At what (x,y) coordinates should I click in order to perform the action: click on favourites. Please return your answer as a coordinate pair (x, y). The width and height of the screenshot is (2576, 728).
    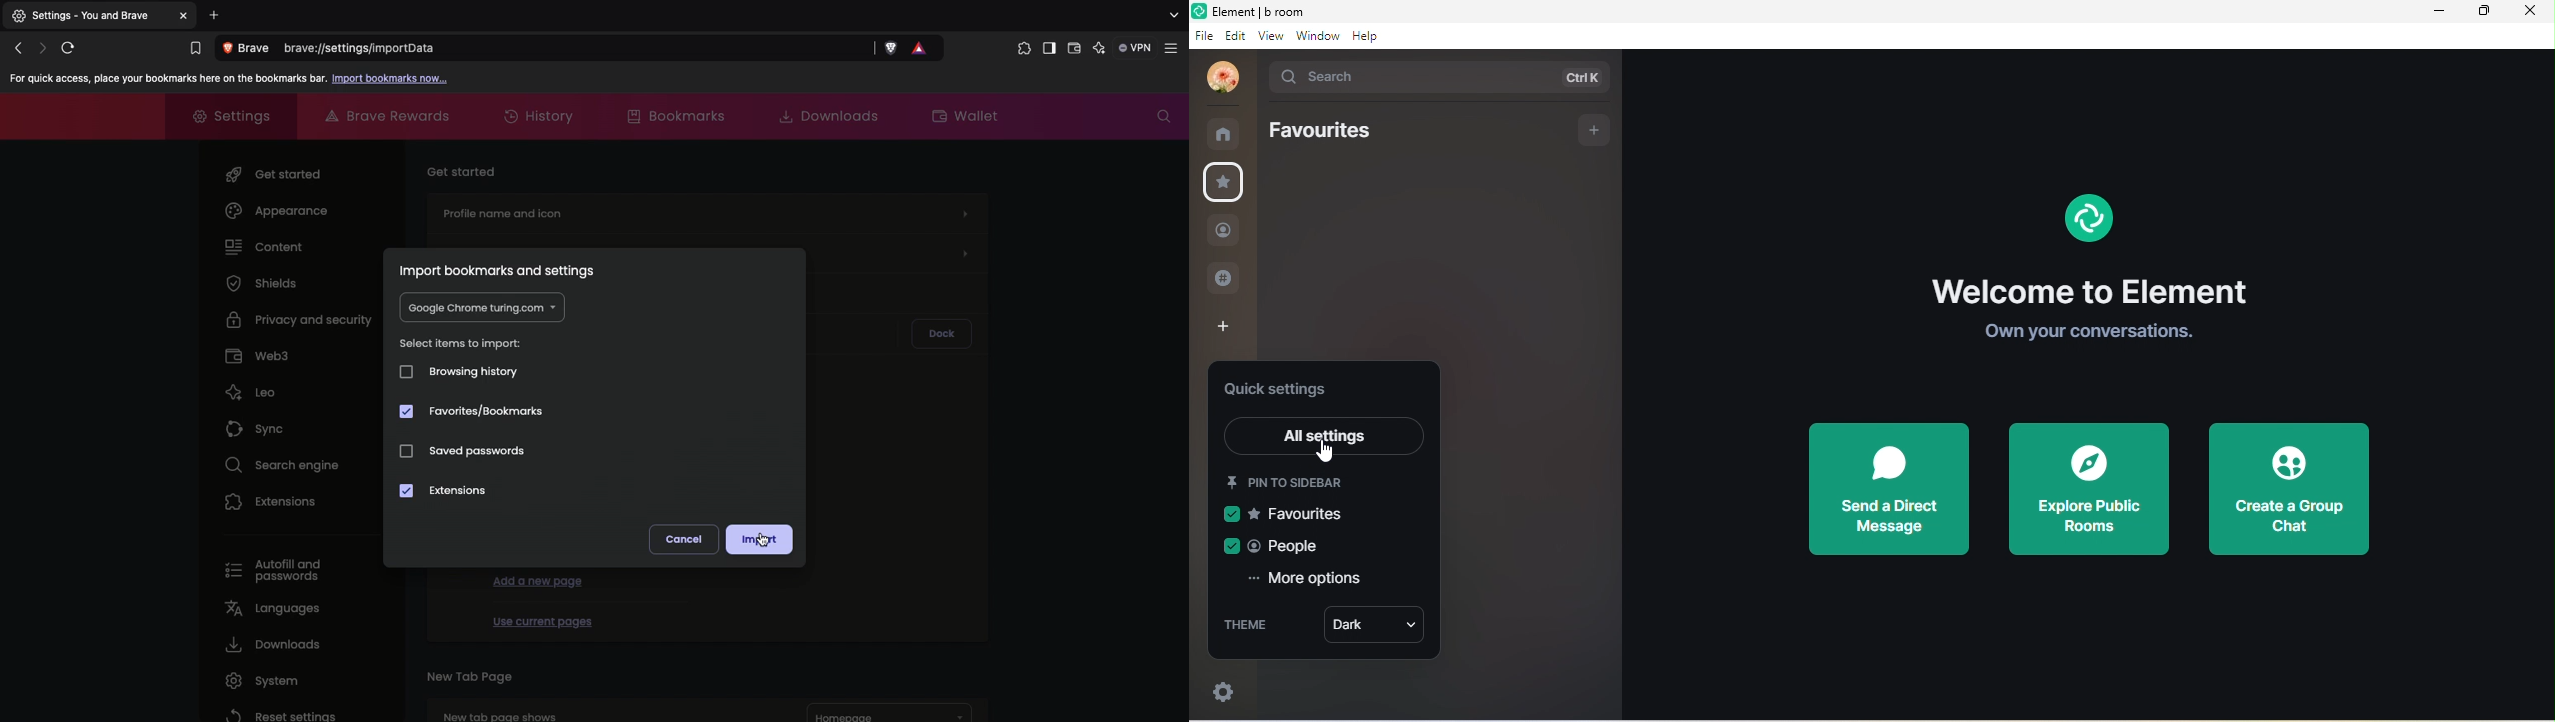
    Looking at the image, I should click on (1322, 128).